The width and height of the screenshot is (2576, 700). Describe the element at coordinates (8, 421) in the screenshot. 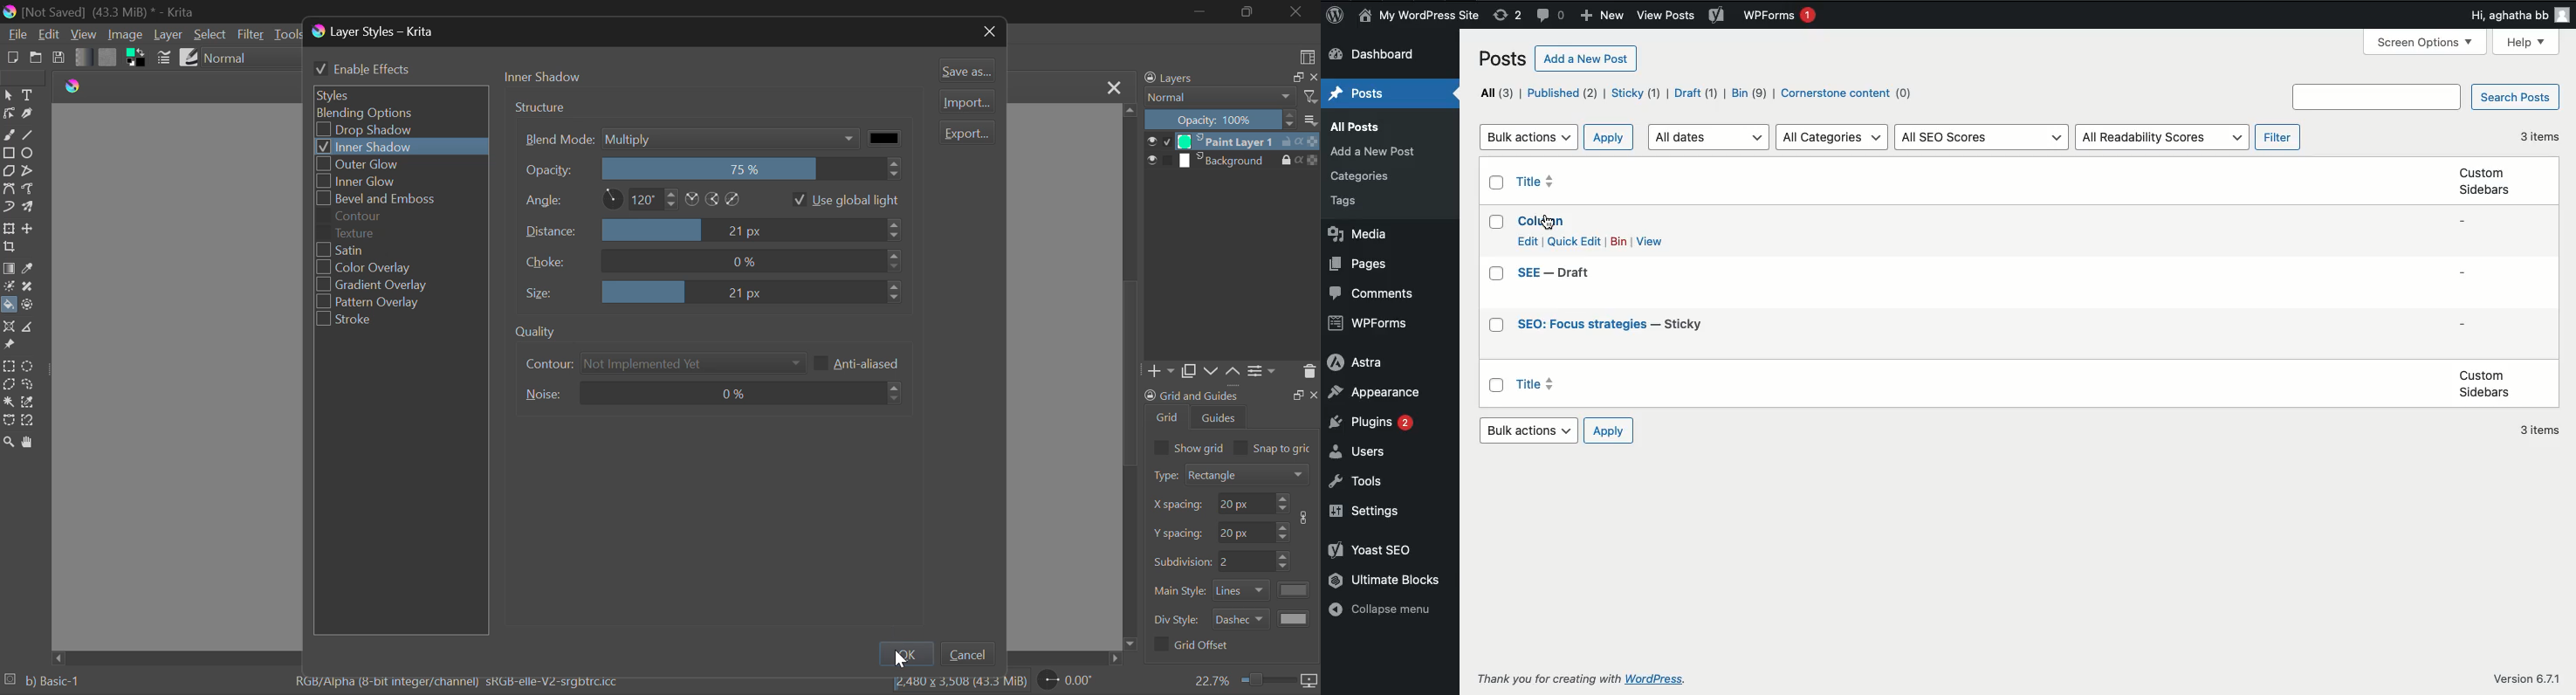

I see `Bezier Curve Selection` at that location.